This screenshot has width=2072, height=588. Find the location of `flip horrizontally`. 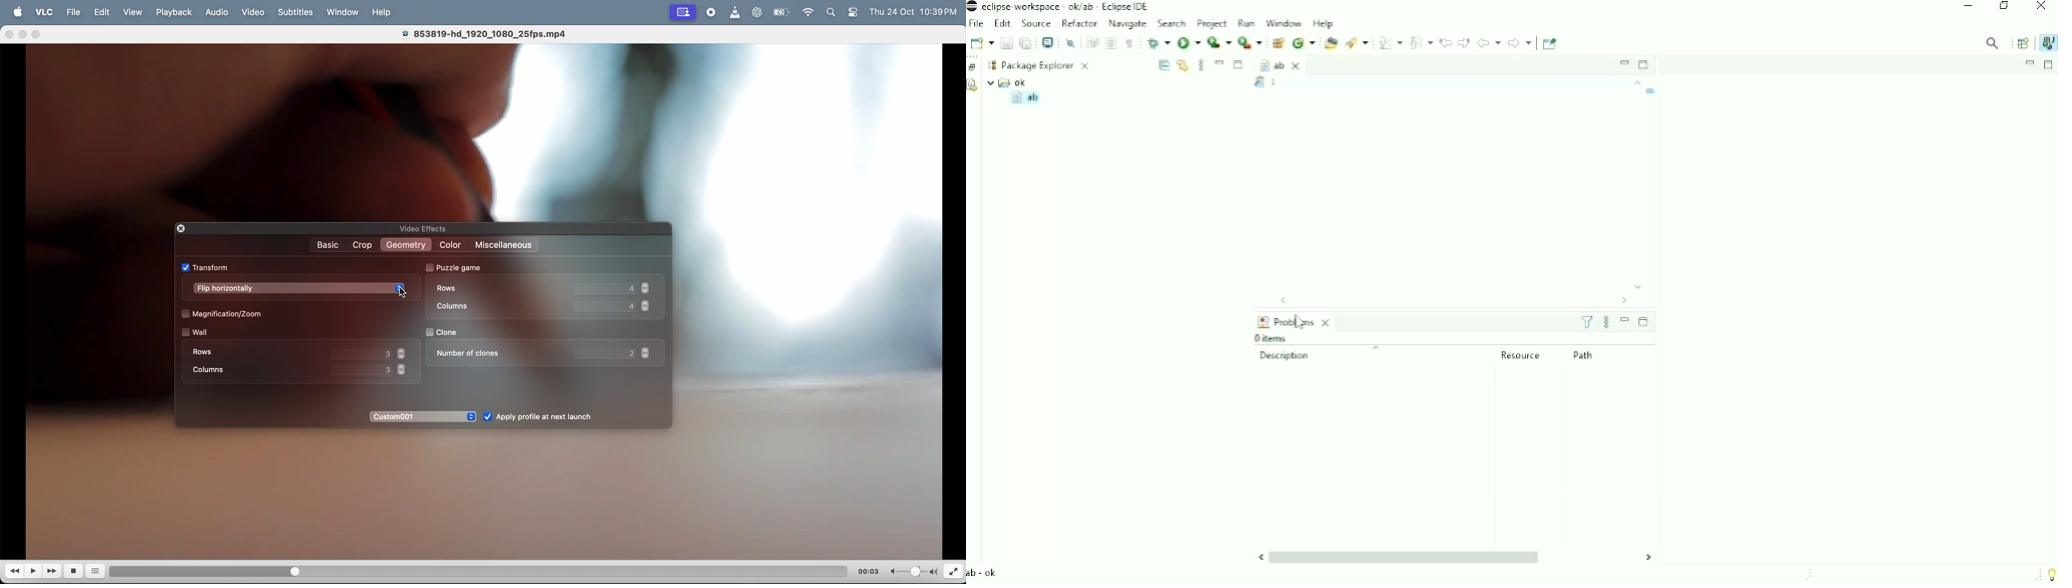

flip horrizontally is located at coordinates (300, 288).